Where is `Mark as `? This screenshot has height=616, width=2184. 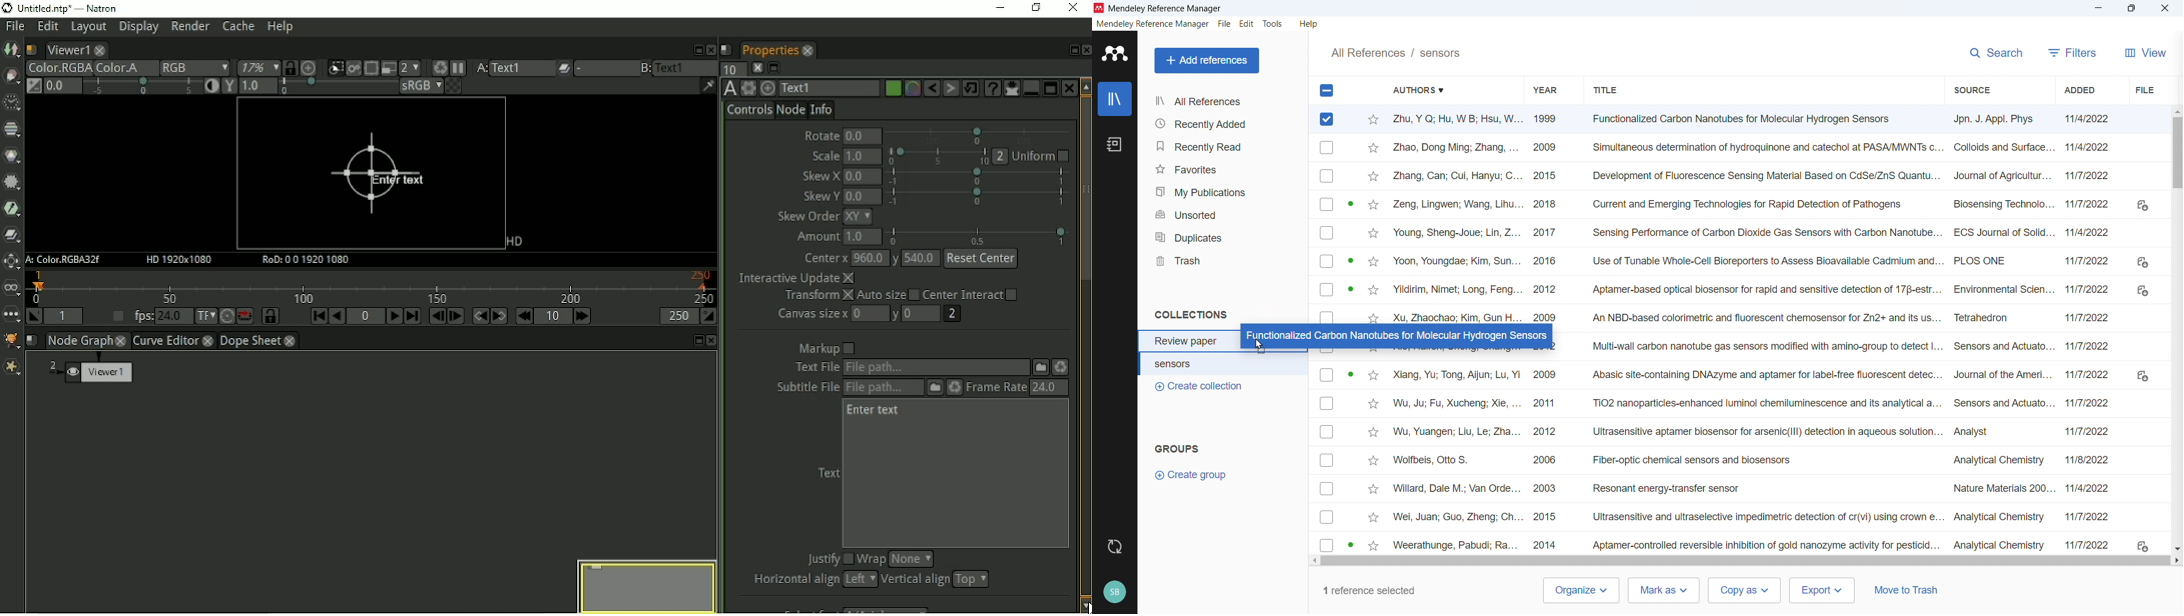
Mark as  is located at coordinates (1663, 591).